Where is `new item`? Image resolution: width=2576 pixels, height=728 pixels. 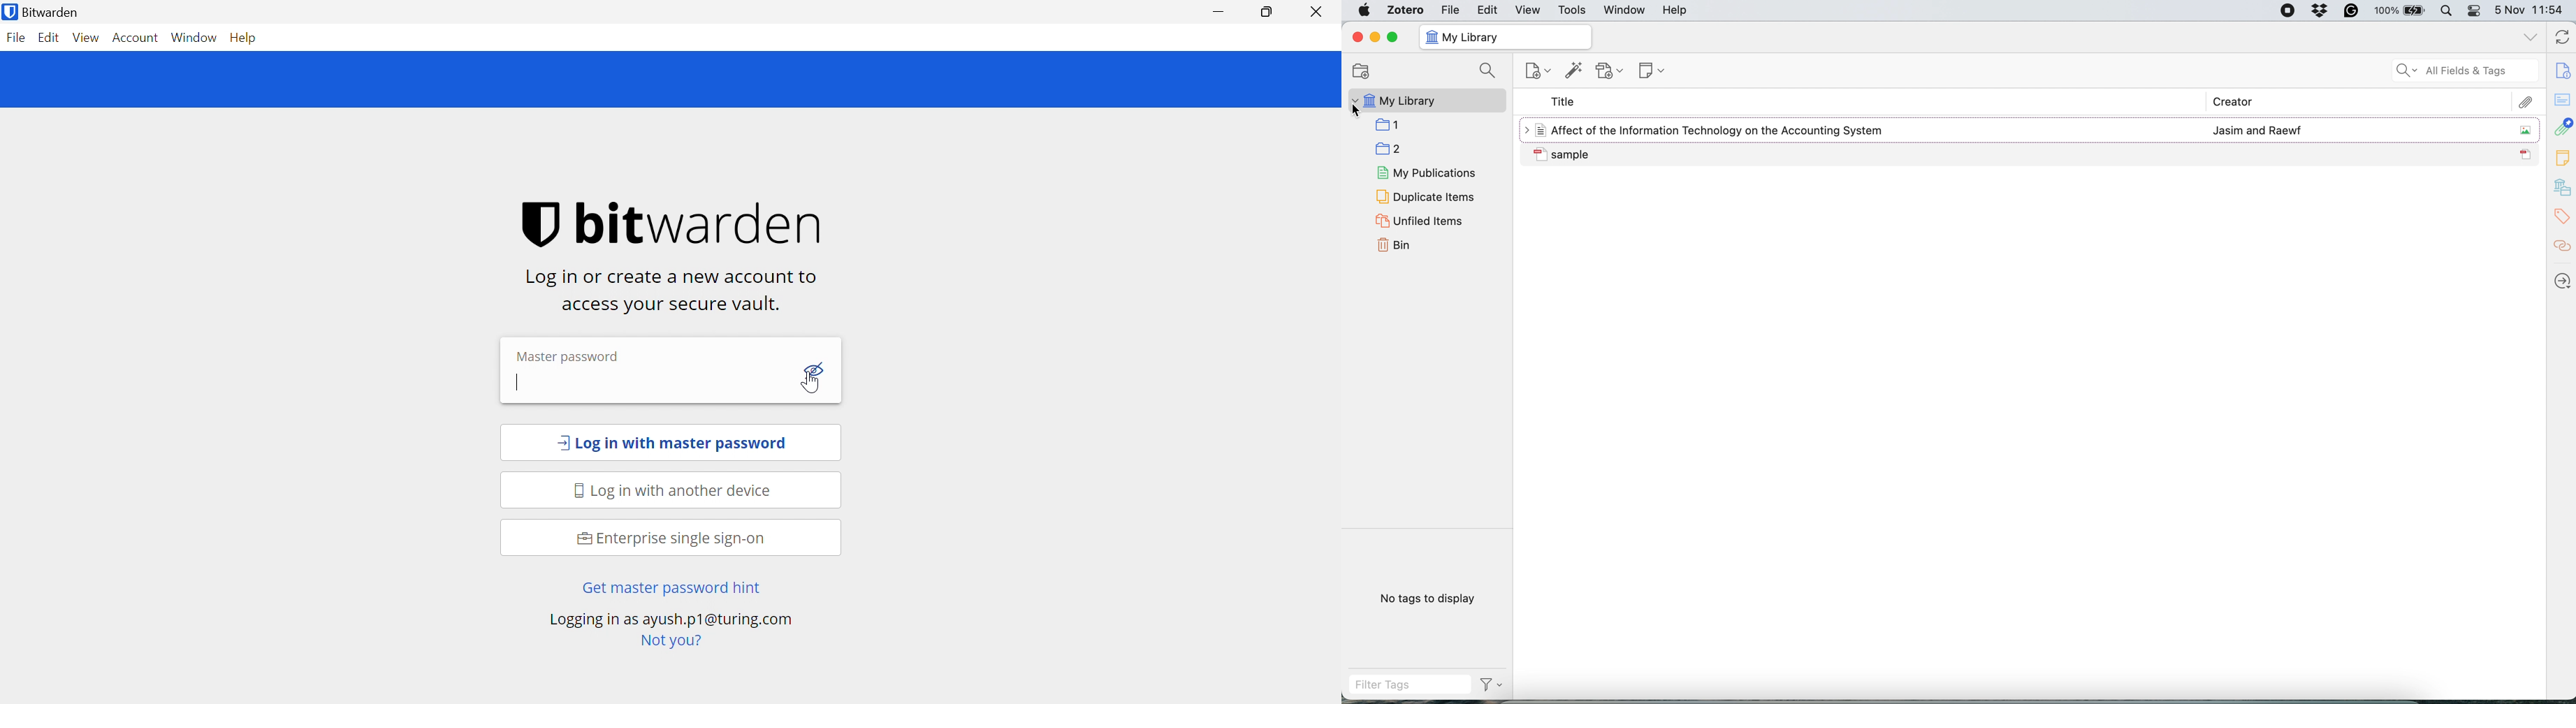 new item is located at coordinates (1538, 68).